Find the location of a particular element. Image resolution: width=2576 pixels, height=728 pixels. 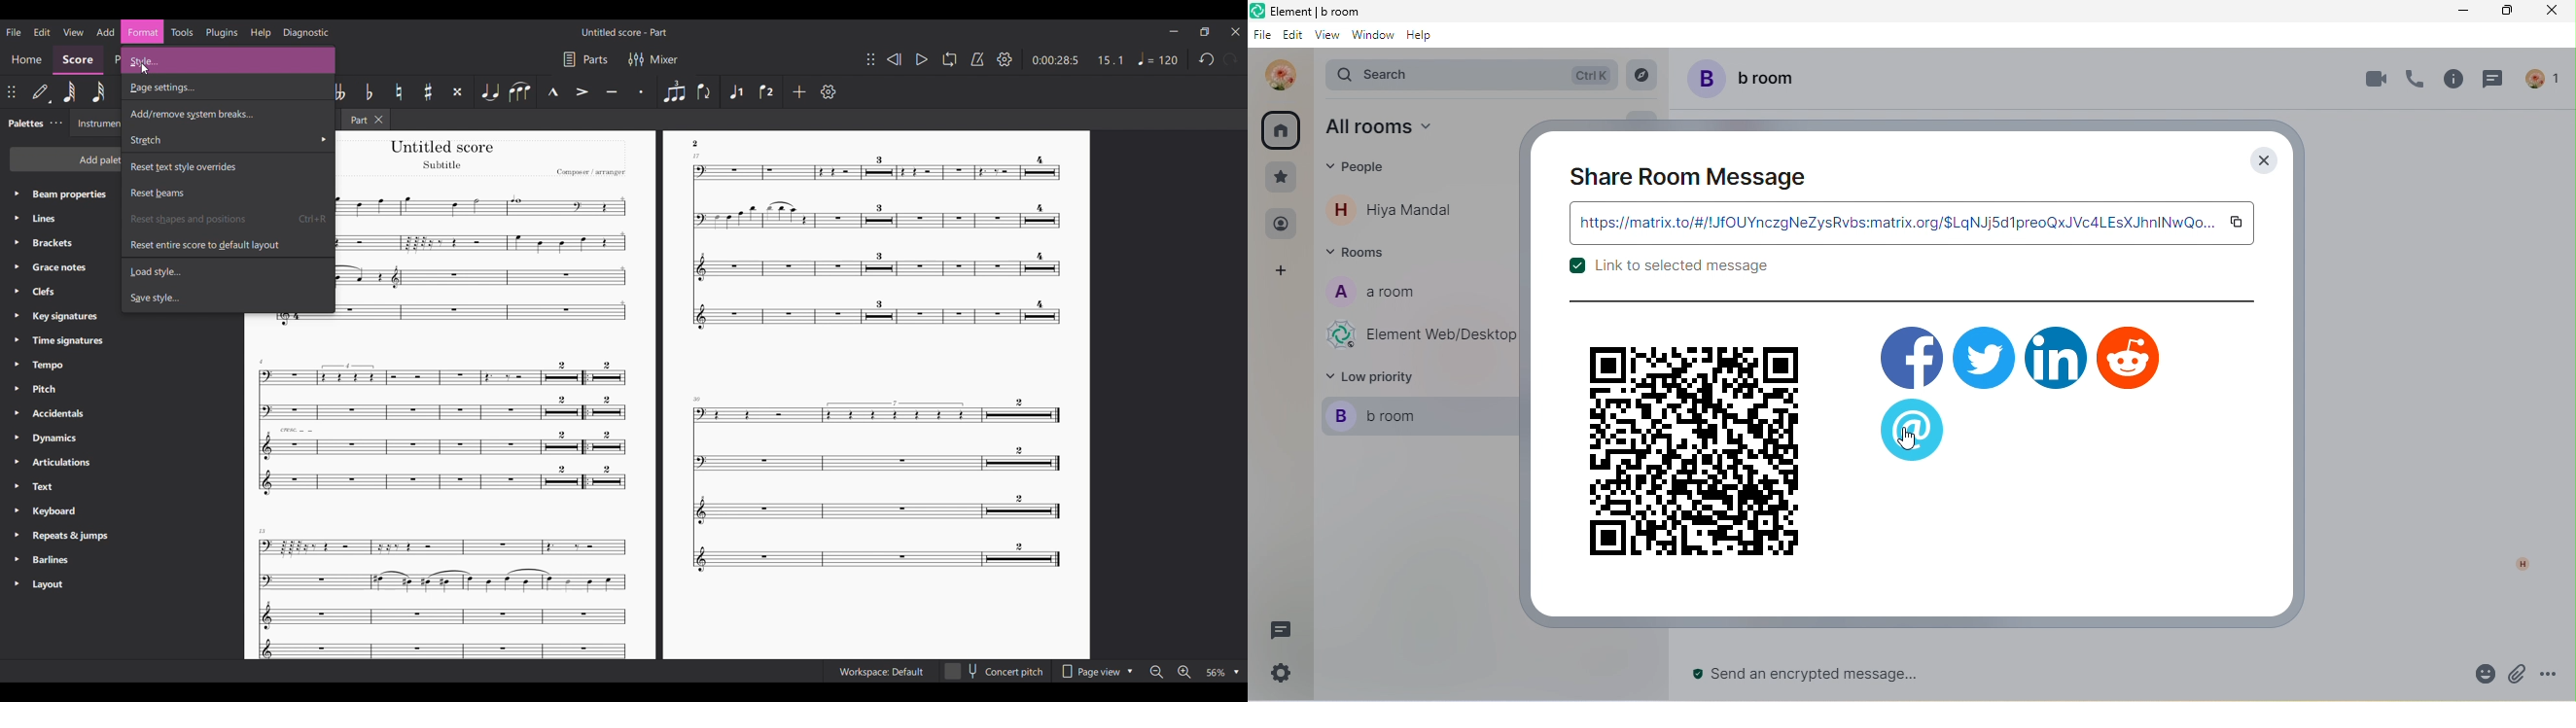

Flip direction is located at coordinates (705, 92).